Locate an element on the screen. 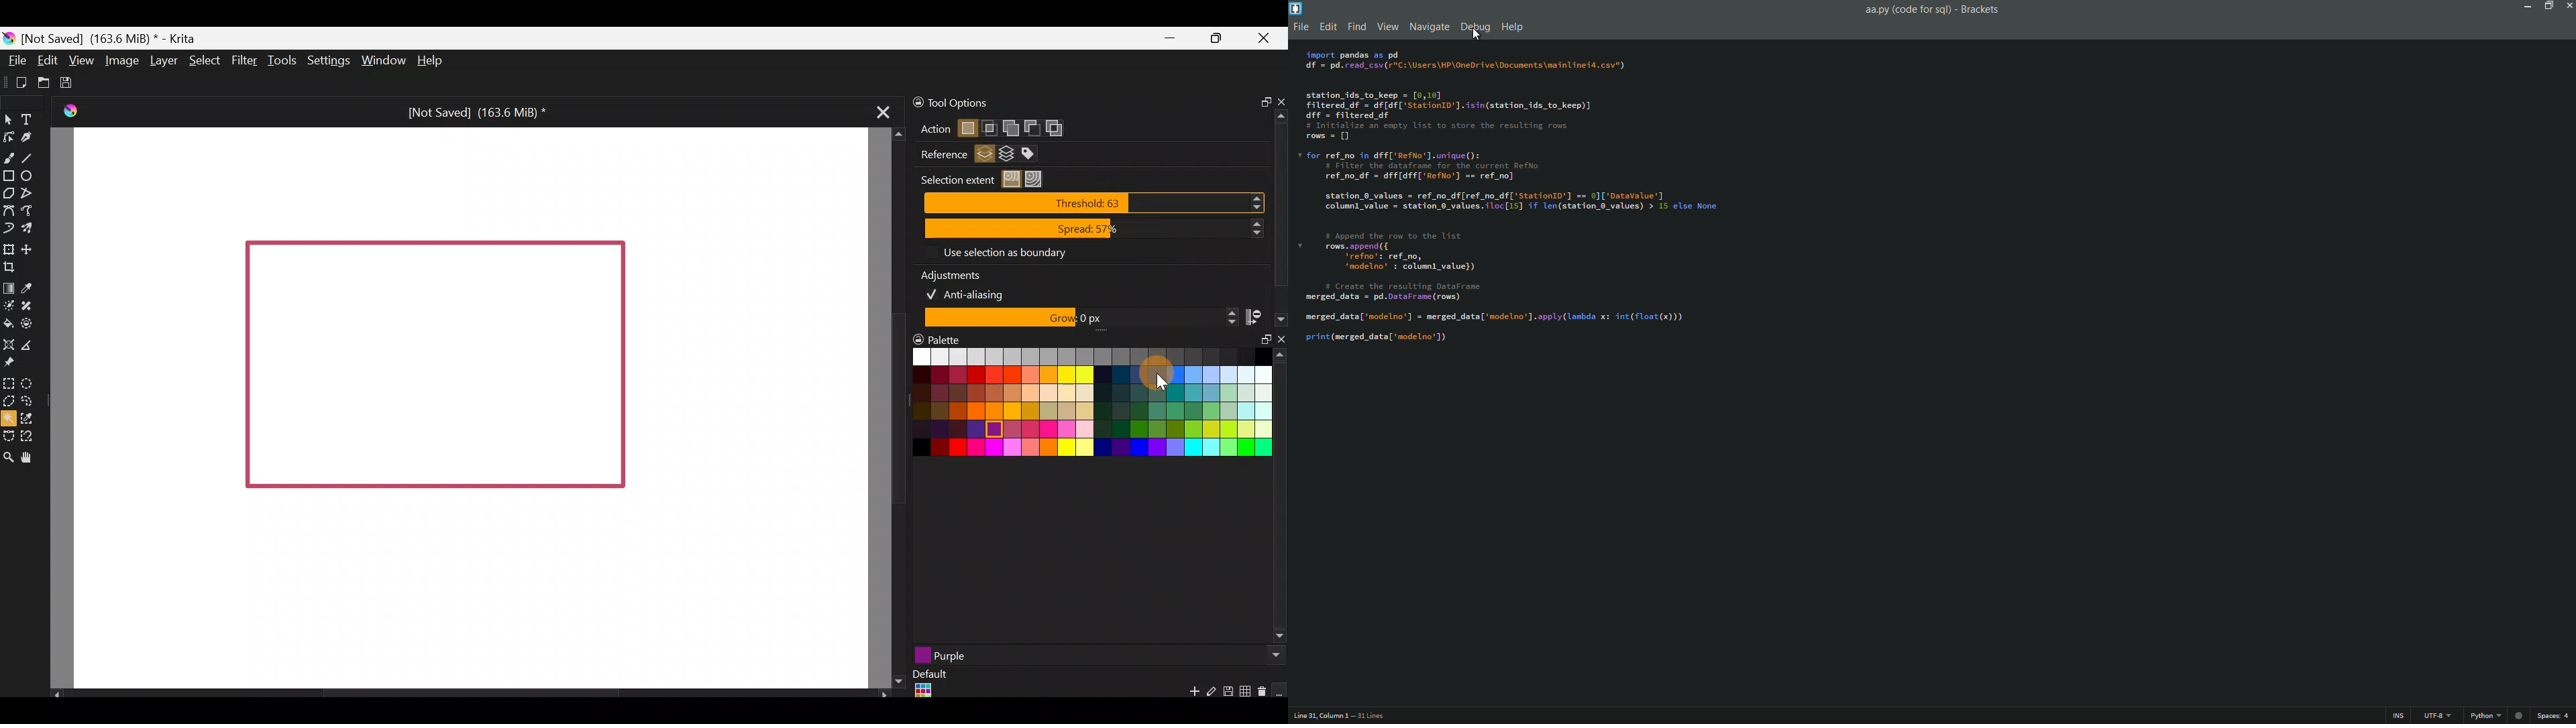 This screenshot has width=2576, height=728. Add a new colour swatch is located at coordinates (1187, 695).